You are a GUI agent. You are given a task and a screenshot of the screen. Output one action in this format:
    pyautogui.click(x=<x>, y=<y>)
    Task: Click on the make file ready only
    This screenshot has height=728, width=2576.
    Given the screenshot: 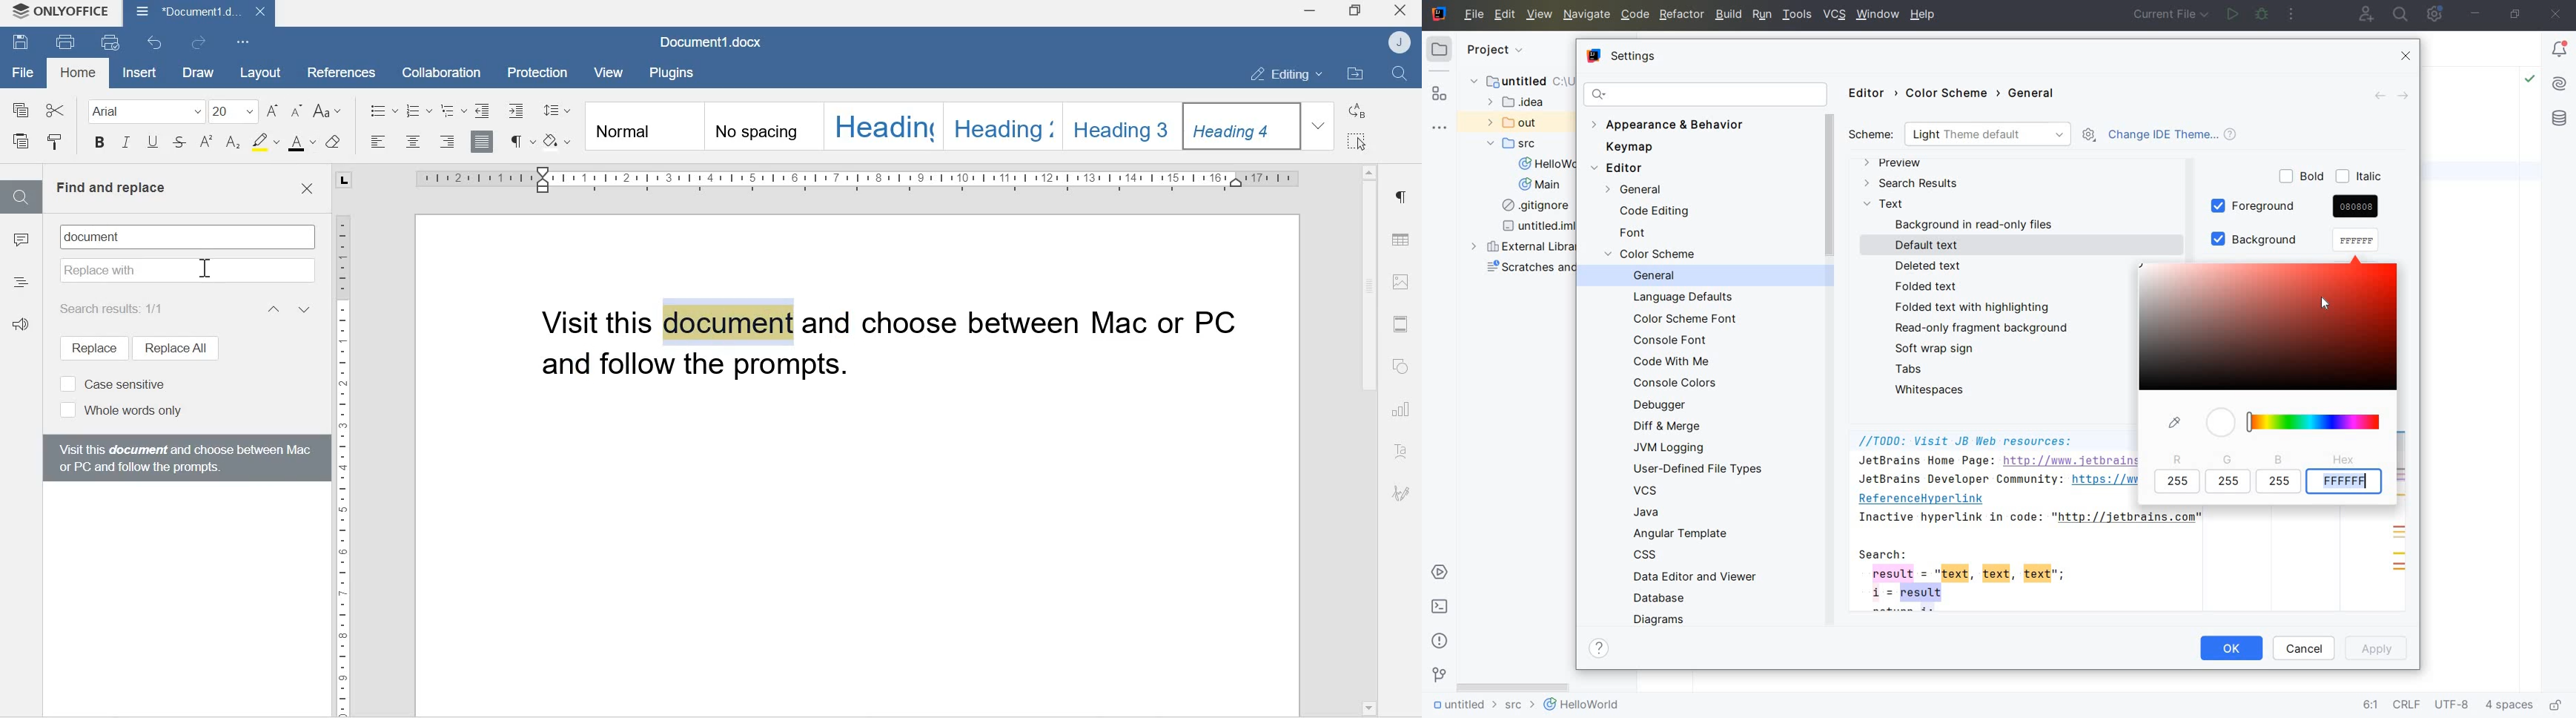 What is the action you would take?
    pyautogui.click(x=2558, y=706)
    